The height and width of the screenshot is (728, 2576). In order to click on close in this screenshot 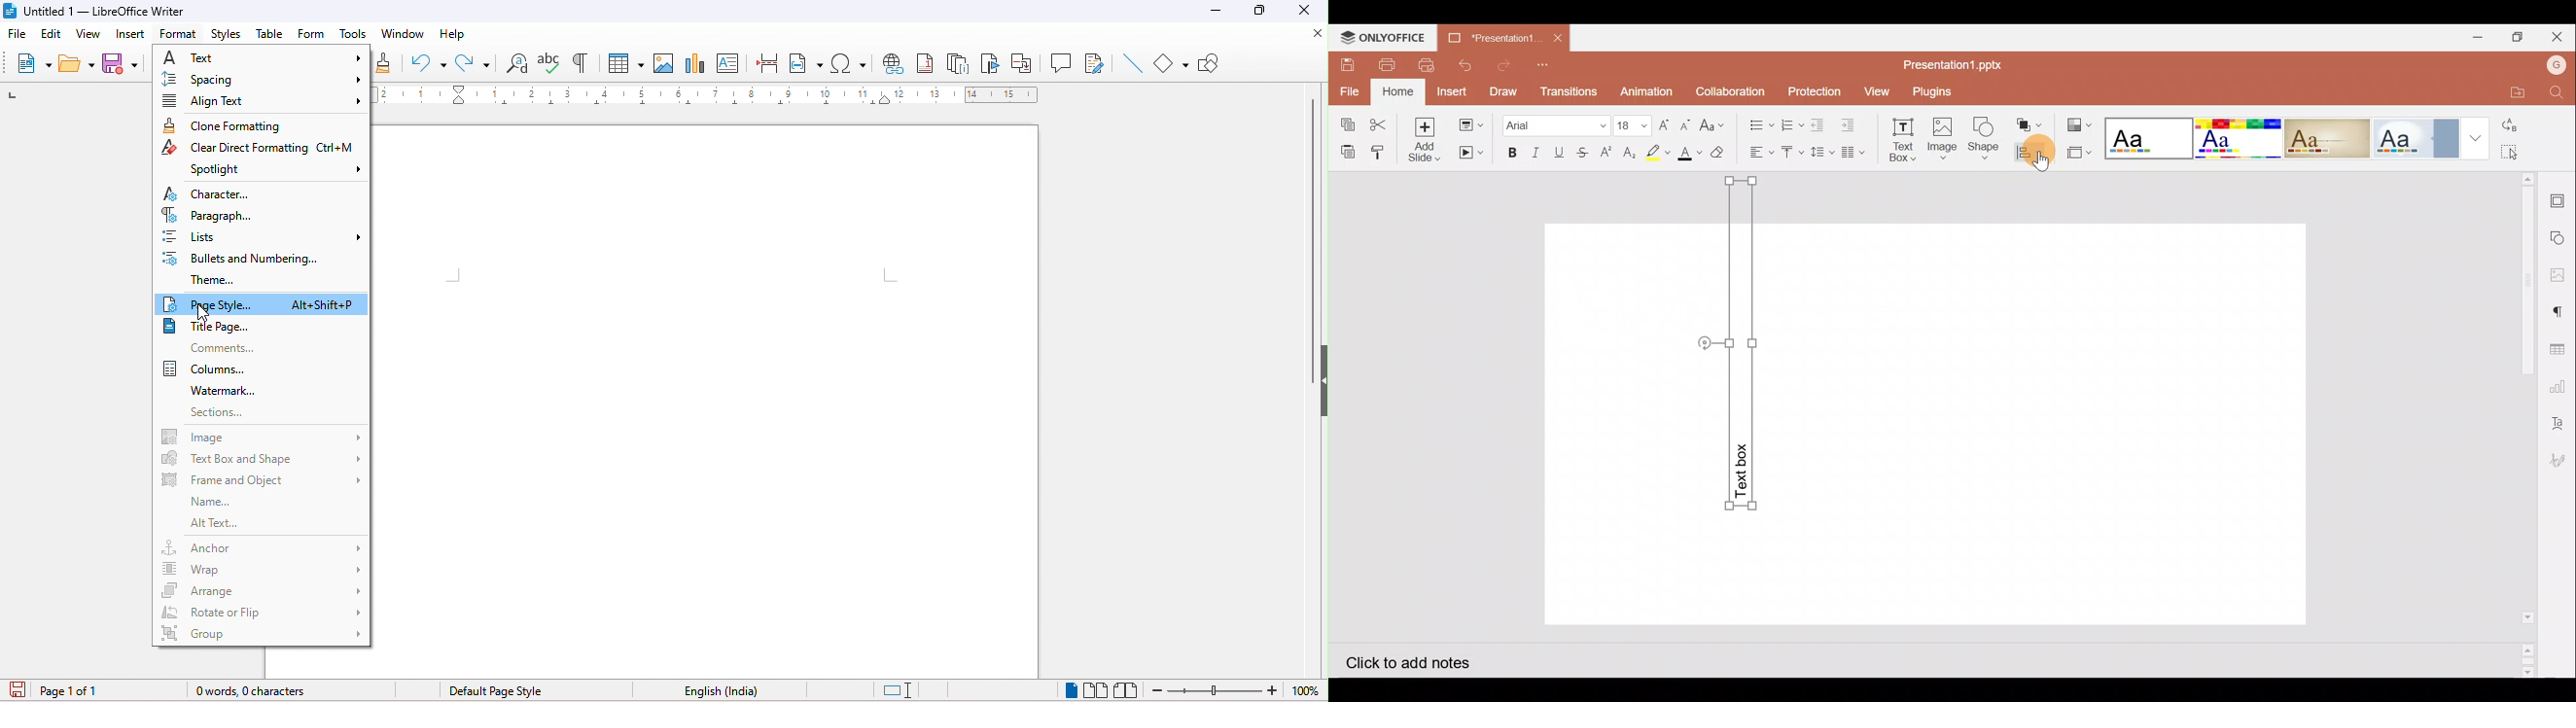, I will do `click(1309, 11)`.